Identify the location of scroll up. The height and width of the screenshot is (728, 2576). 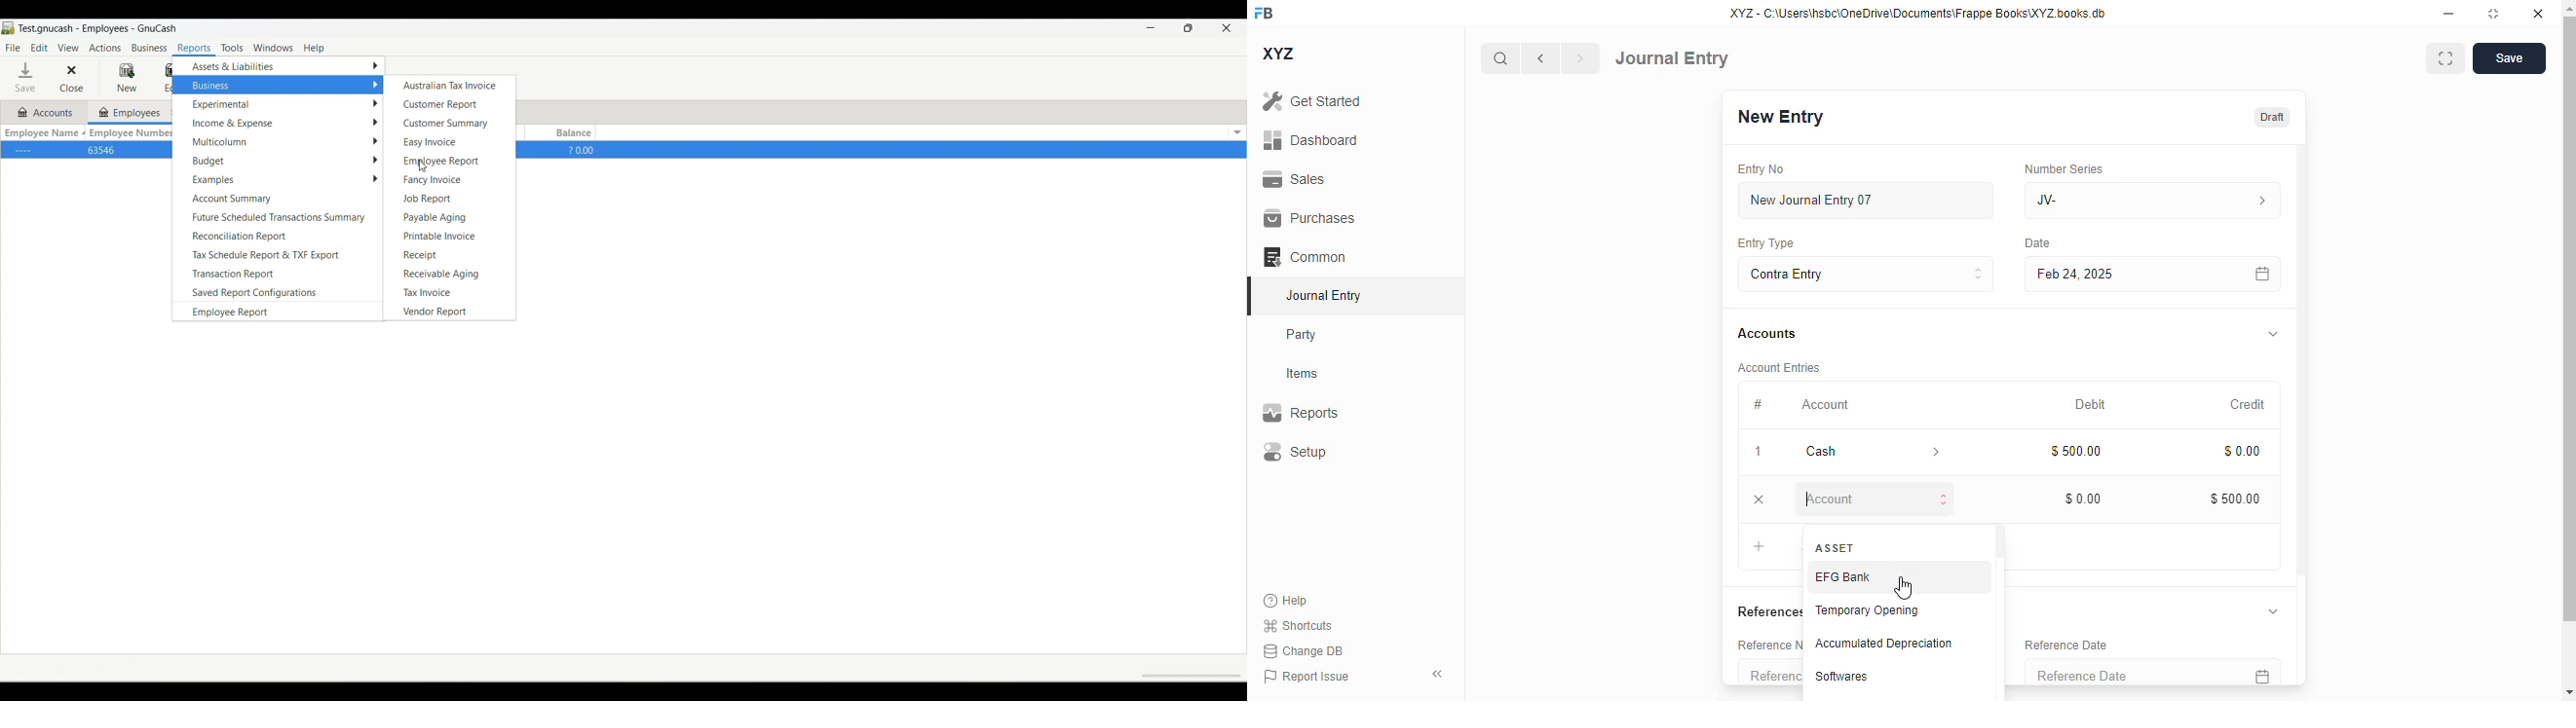
(2569, 9).